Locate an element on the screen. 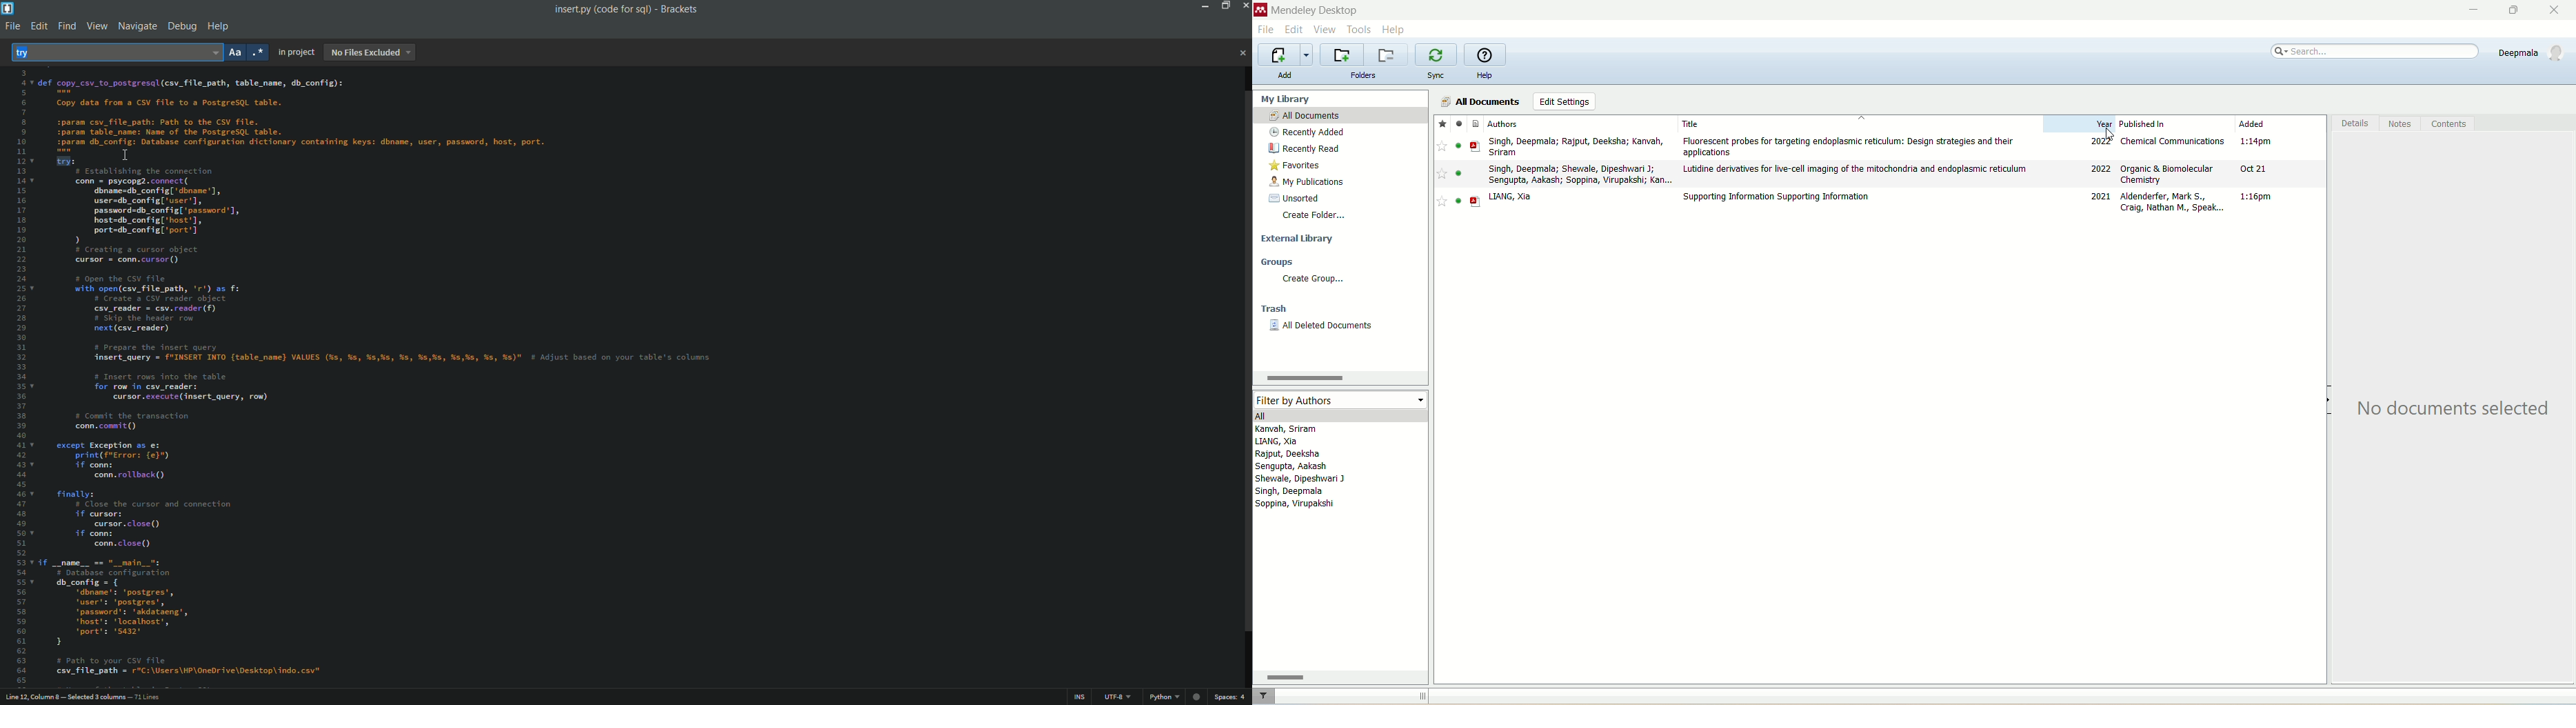 The height and width of the screenshot is (728, 2576). Oct 21 is located at coordinates (2256, 169).